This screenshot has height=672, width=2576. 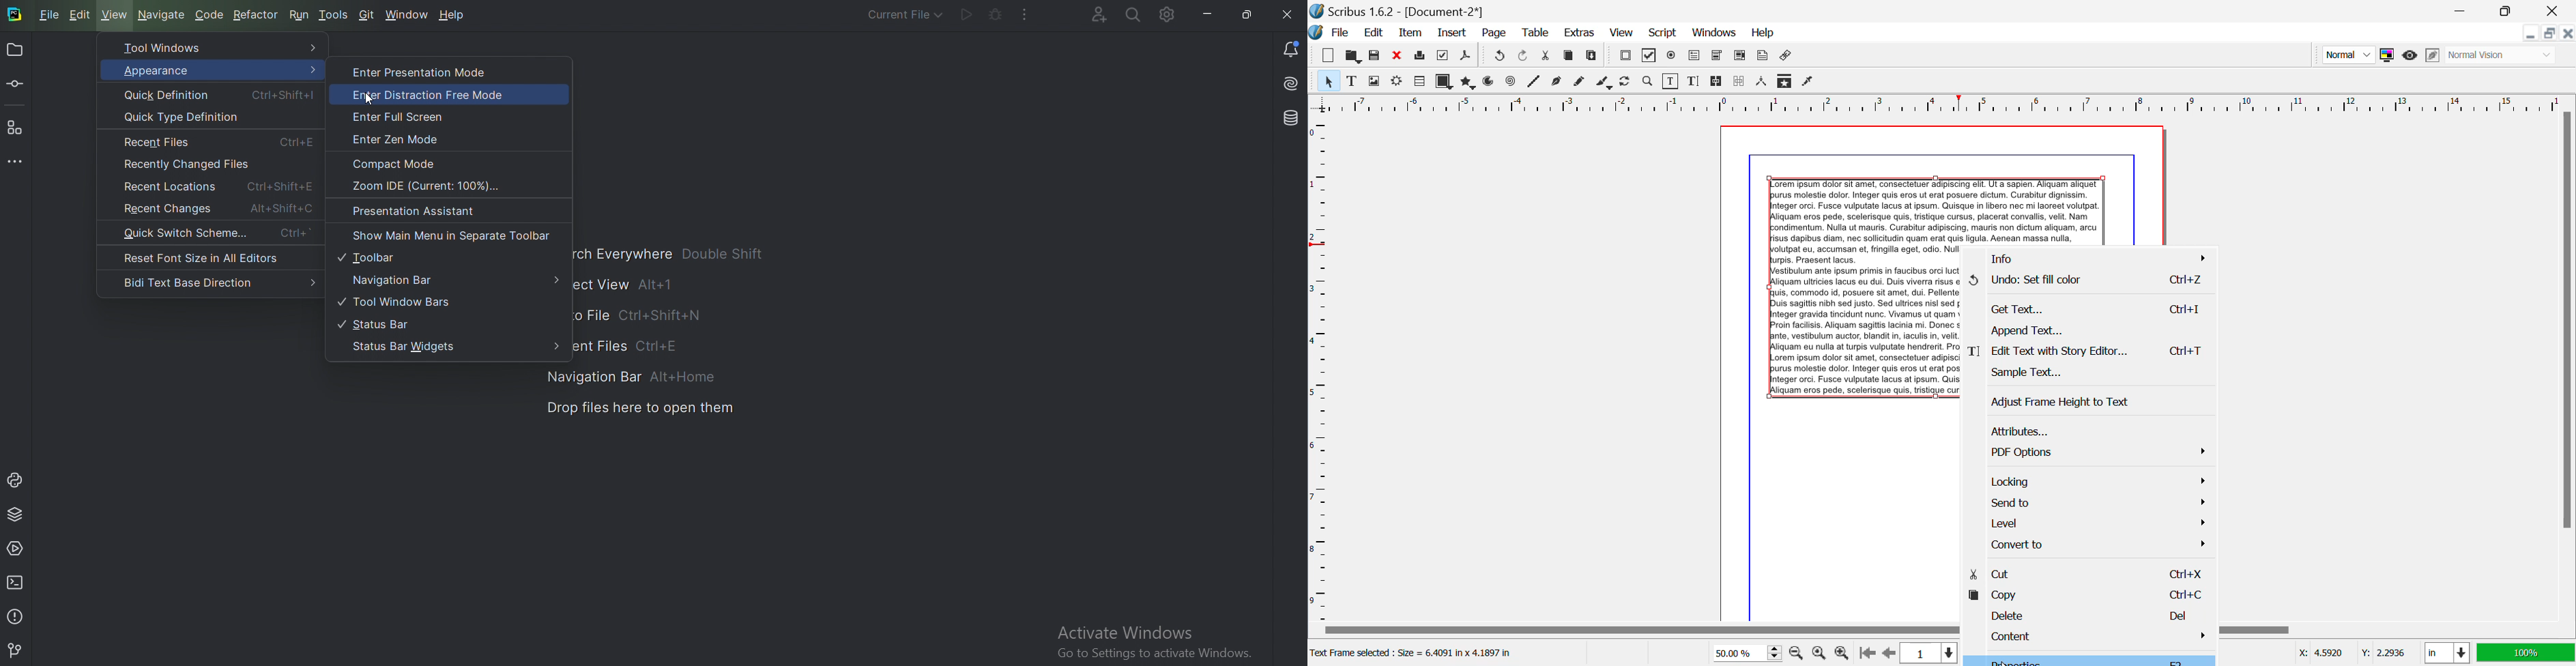 What do you see at coordinates (2448, 654) in the screenshot?
I see `Measurement Units` at bounding box center [2448, 654].